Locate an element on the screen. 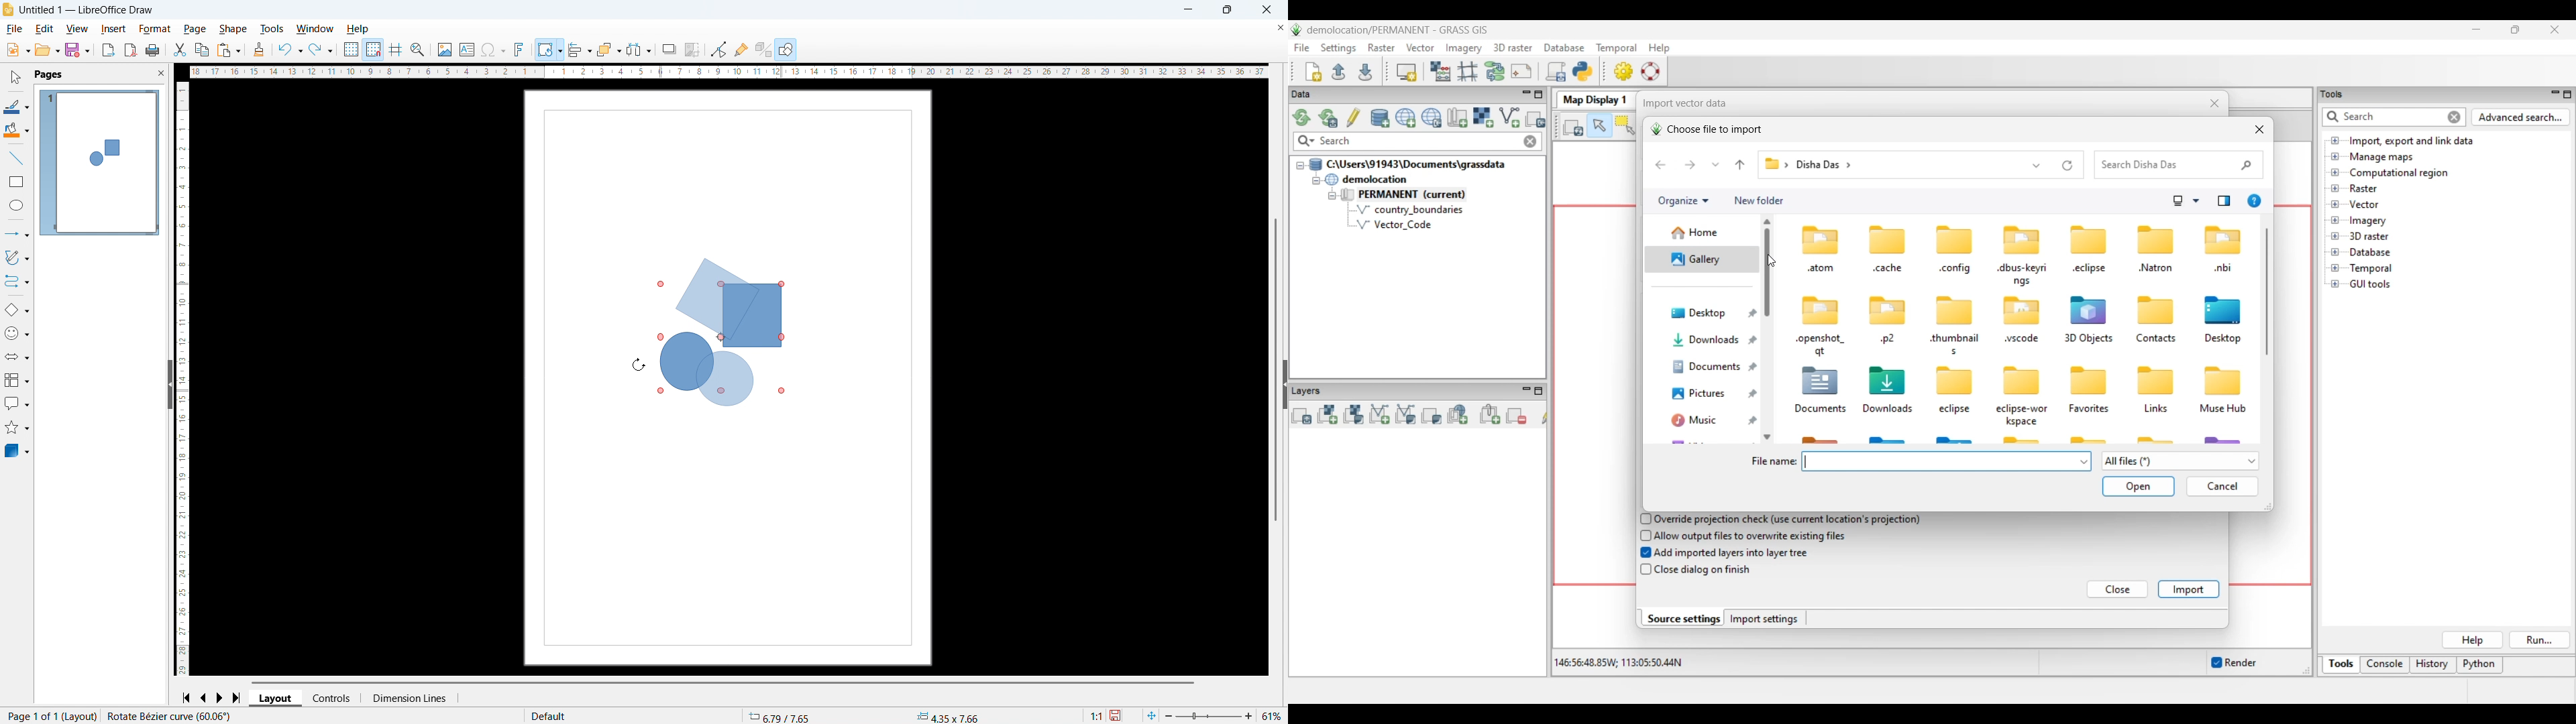 This screenshot has height=728, width=2576. Page number  is located at coordinates (51, 716).